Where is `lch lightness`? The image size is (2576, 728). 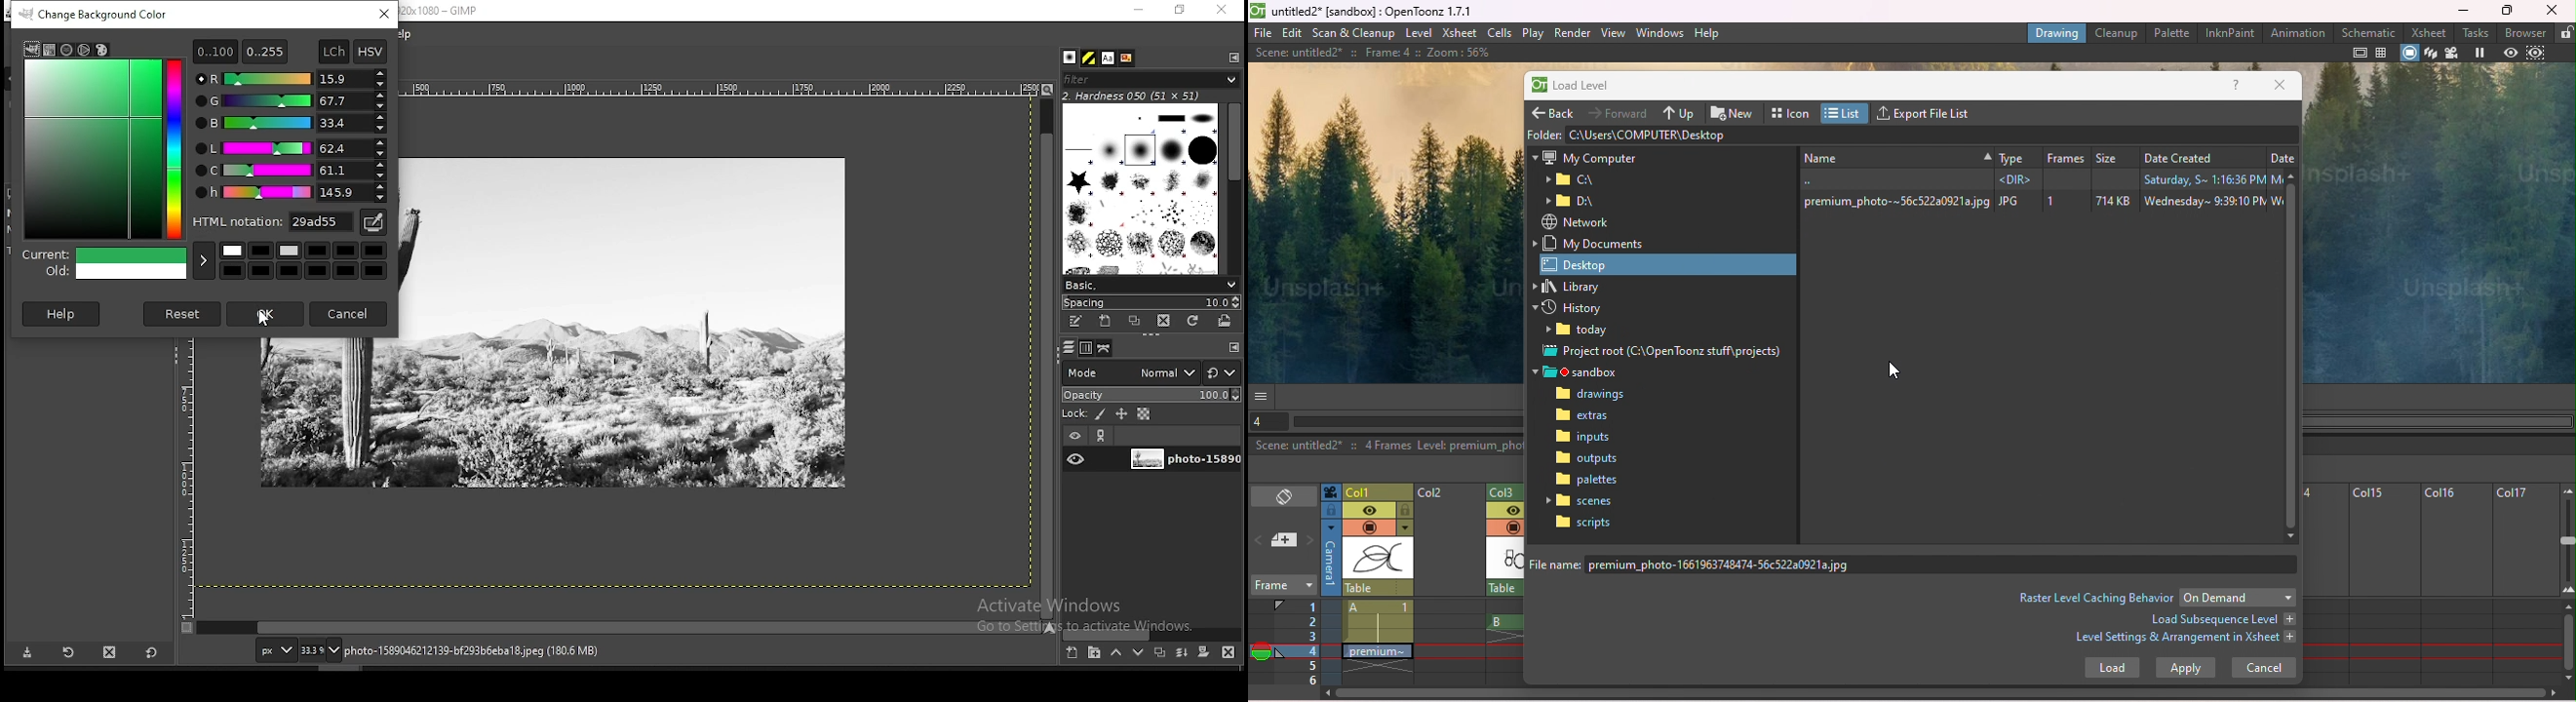 lch lightness is located at coordinates (289, 147).